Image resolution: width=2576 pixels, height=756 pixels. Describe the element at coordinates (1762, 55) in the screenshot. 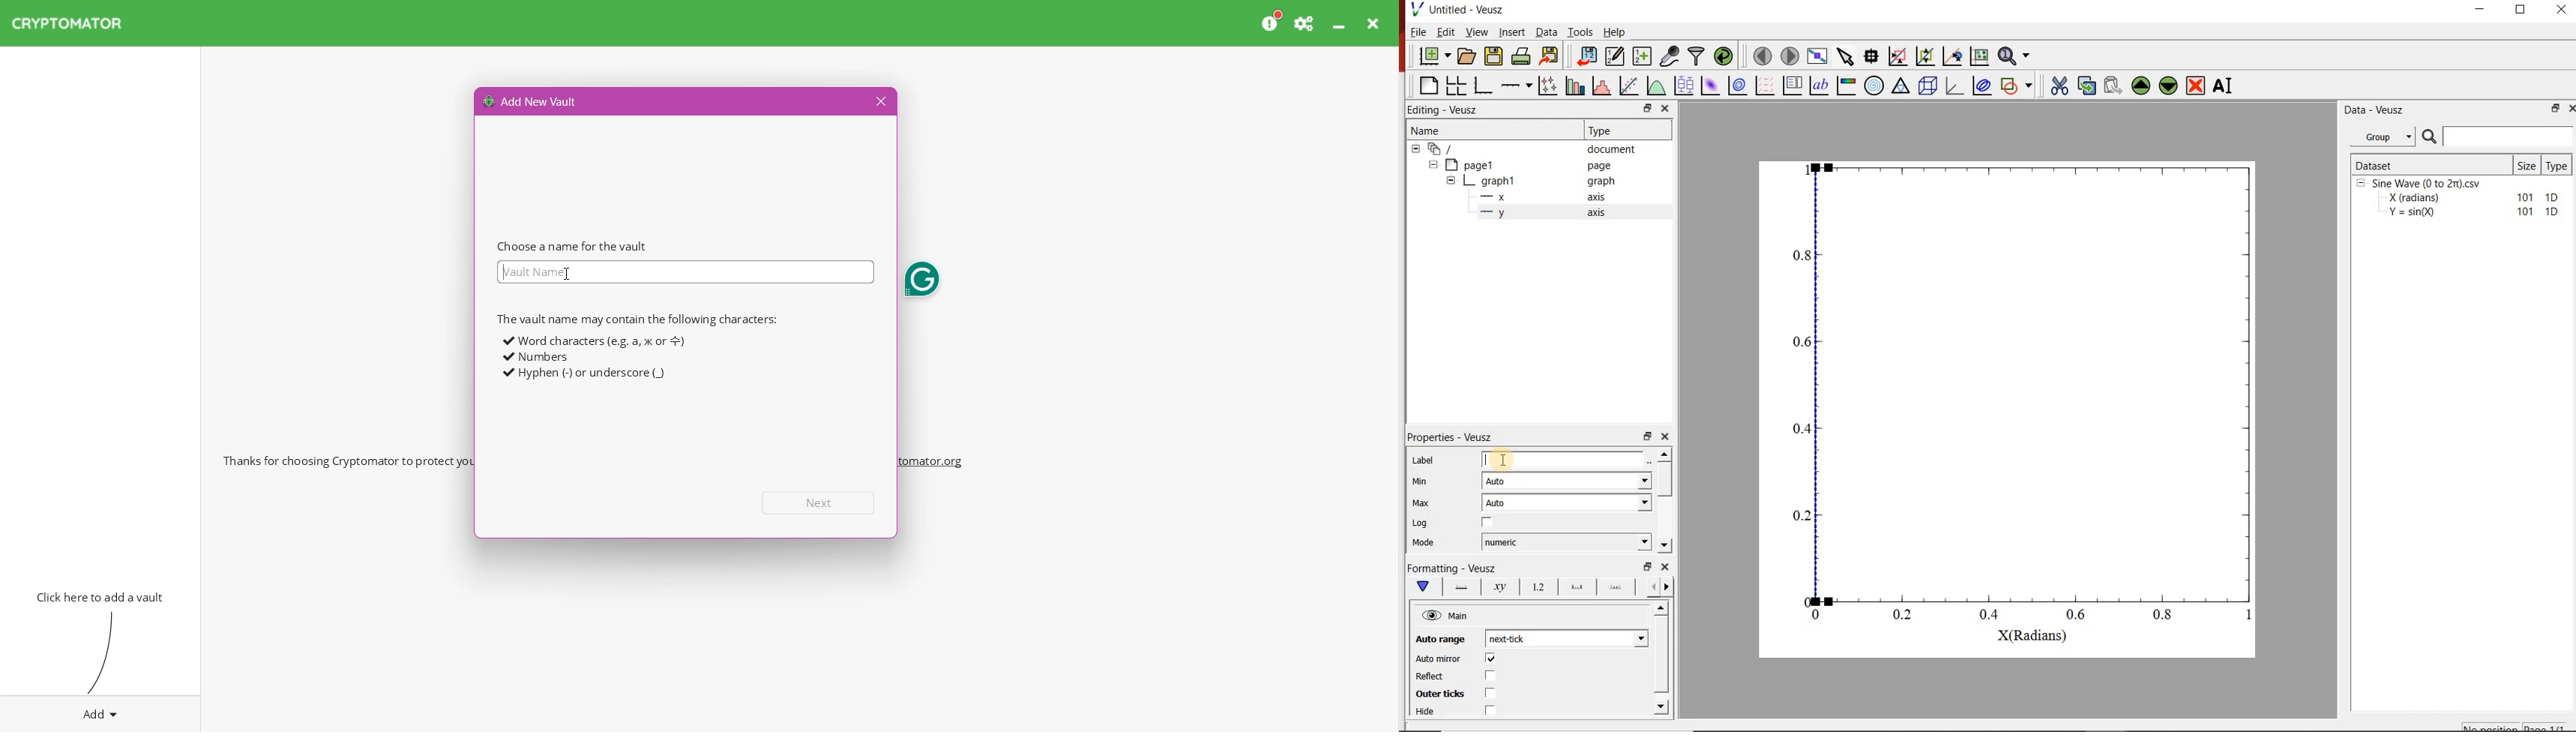

I see `go to previous page` at that location.